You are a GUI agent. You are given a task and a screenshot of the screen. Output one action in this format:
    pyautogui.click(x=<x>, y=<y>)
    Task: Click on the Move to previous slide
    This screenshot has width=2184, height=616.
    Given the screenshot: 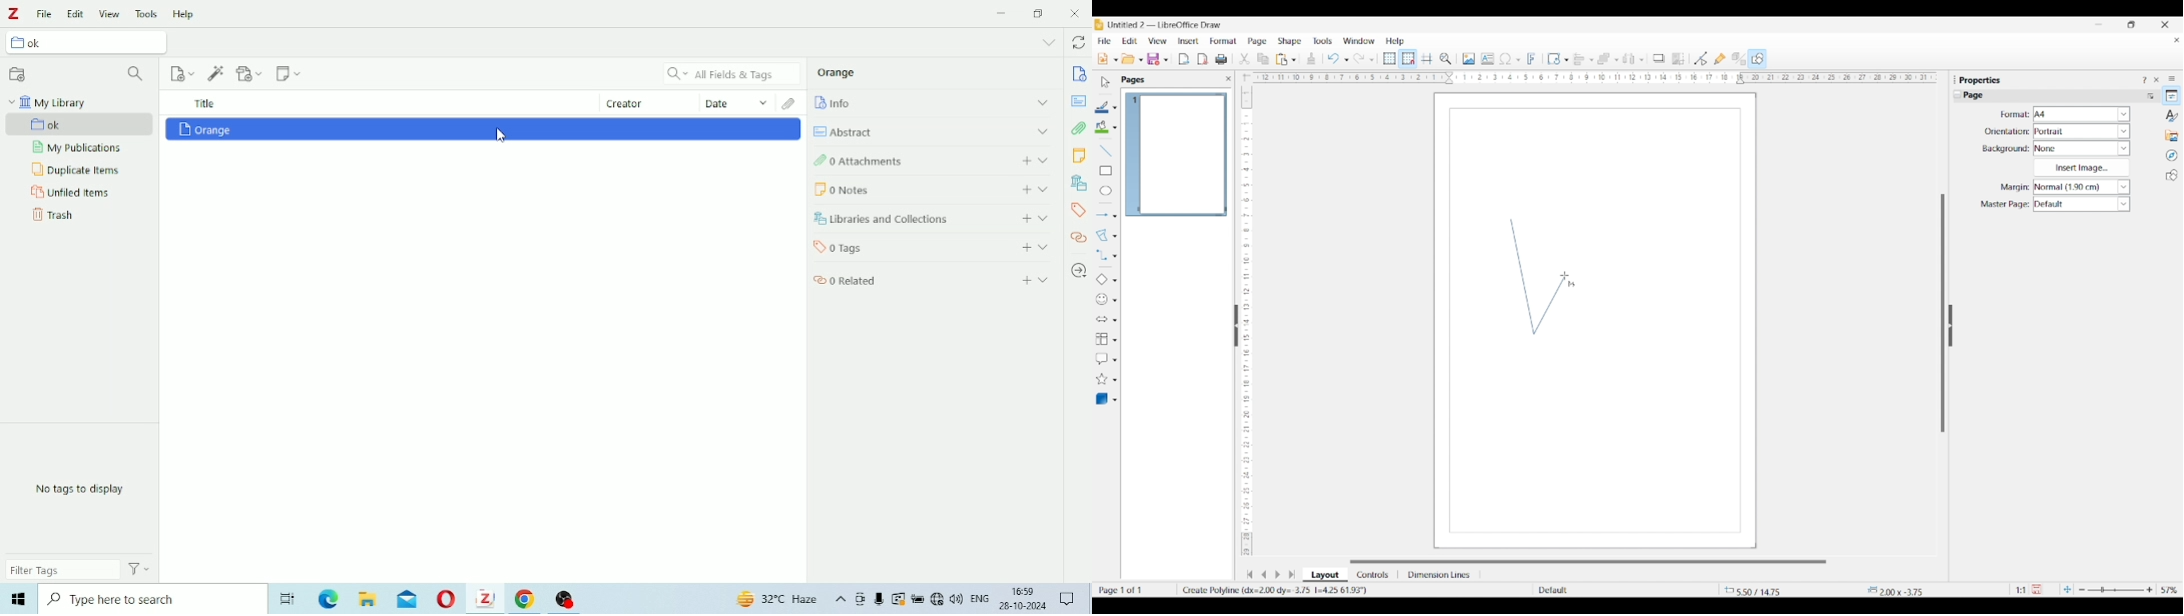 What is the action you would take?
    pyautogui.click(x=1264, y=574)
    